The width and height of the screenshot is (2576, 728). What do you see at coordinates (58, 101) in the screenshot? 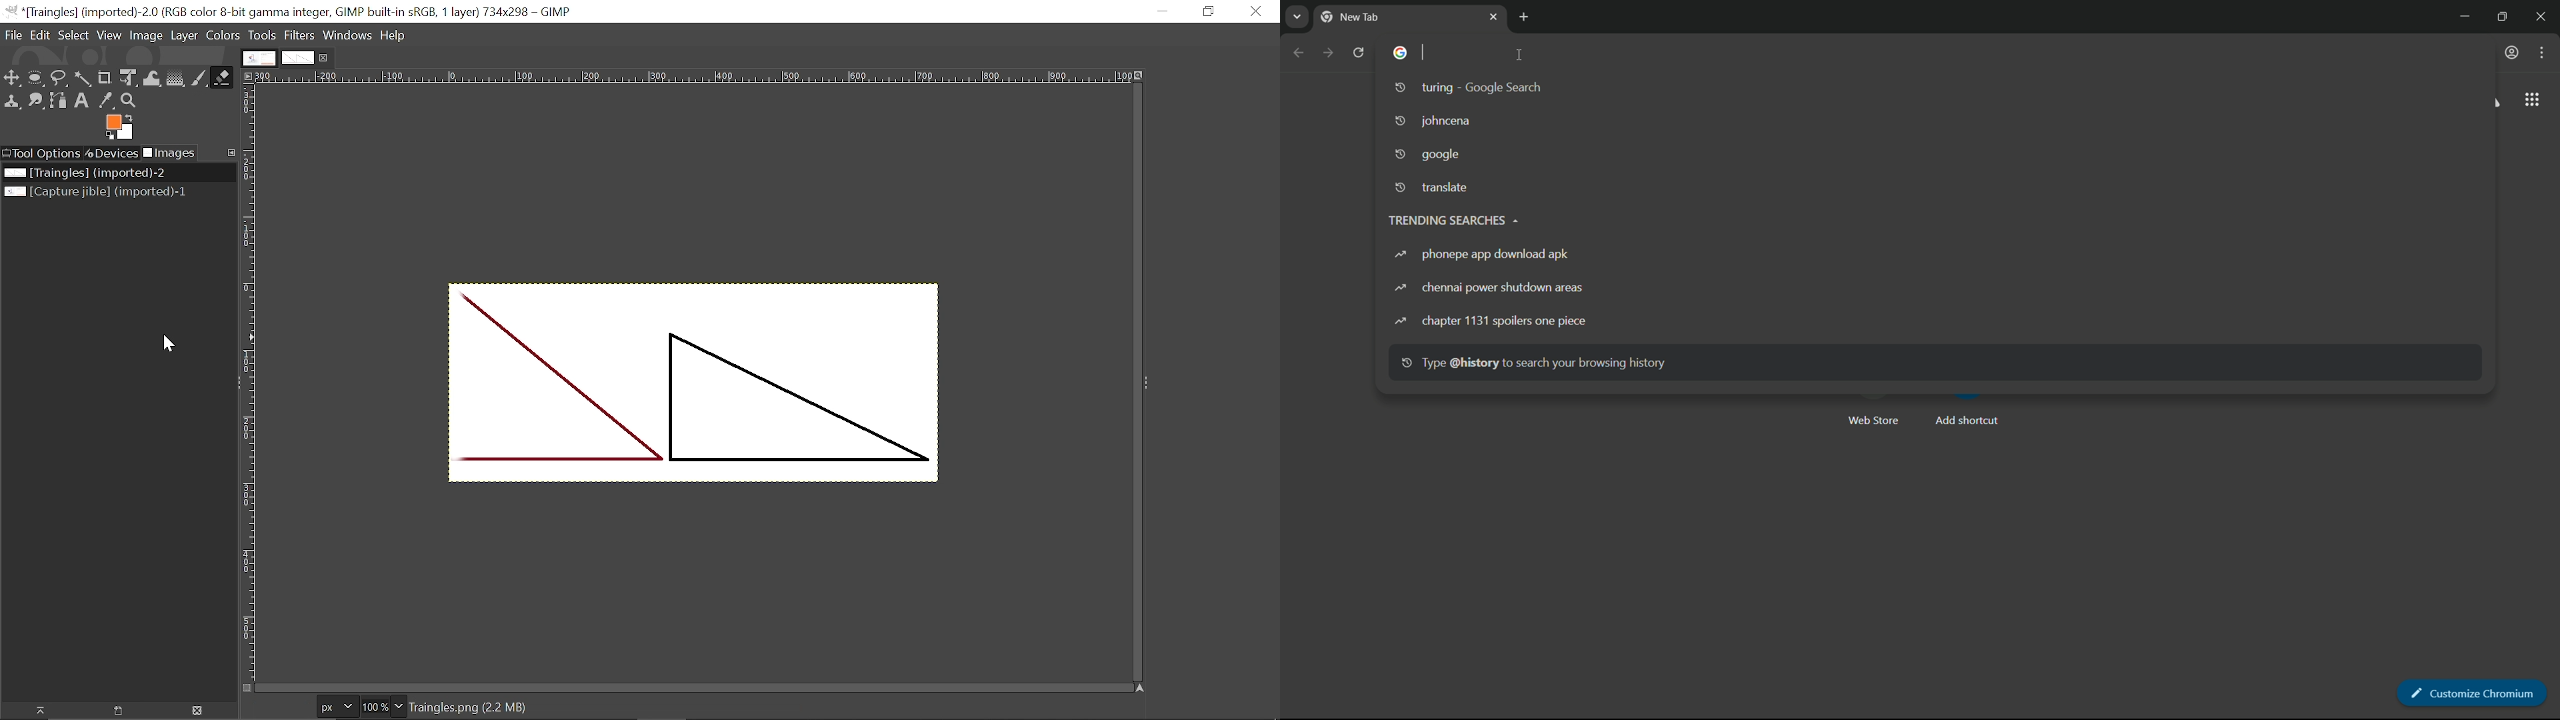
I see `Path tool` at bounding box center [58, 101].